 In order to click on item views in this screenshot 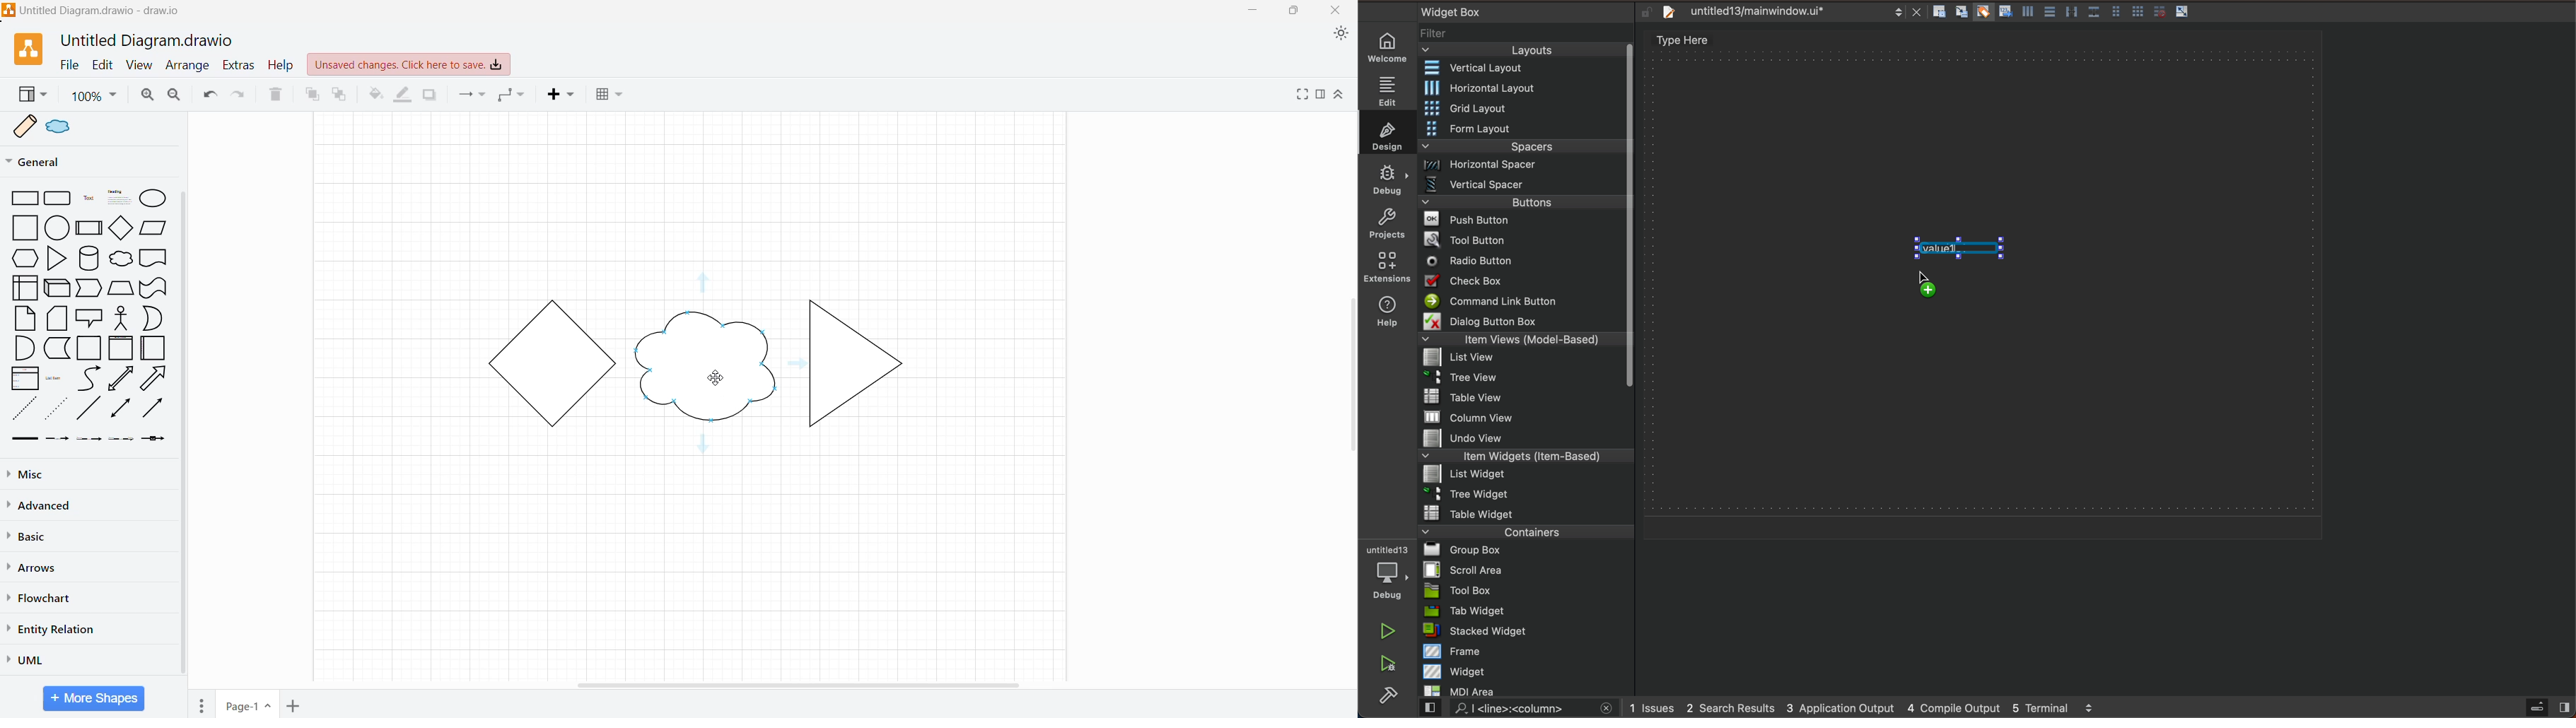, I will do `click(1520, 341)`.